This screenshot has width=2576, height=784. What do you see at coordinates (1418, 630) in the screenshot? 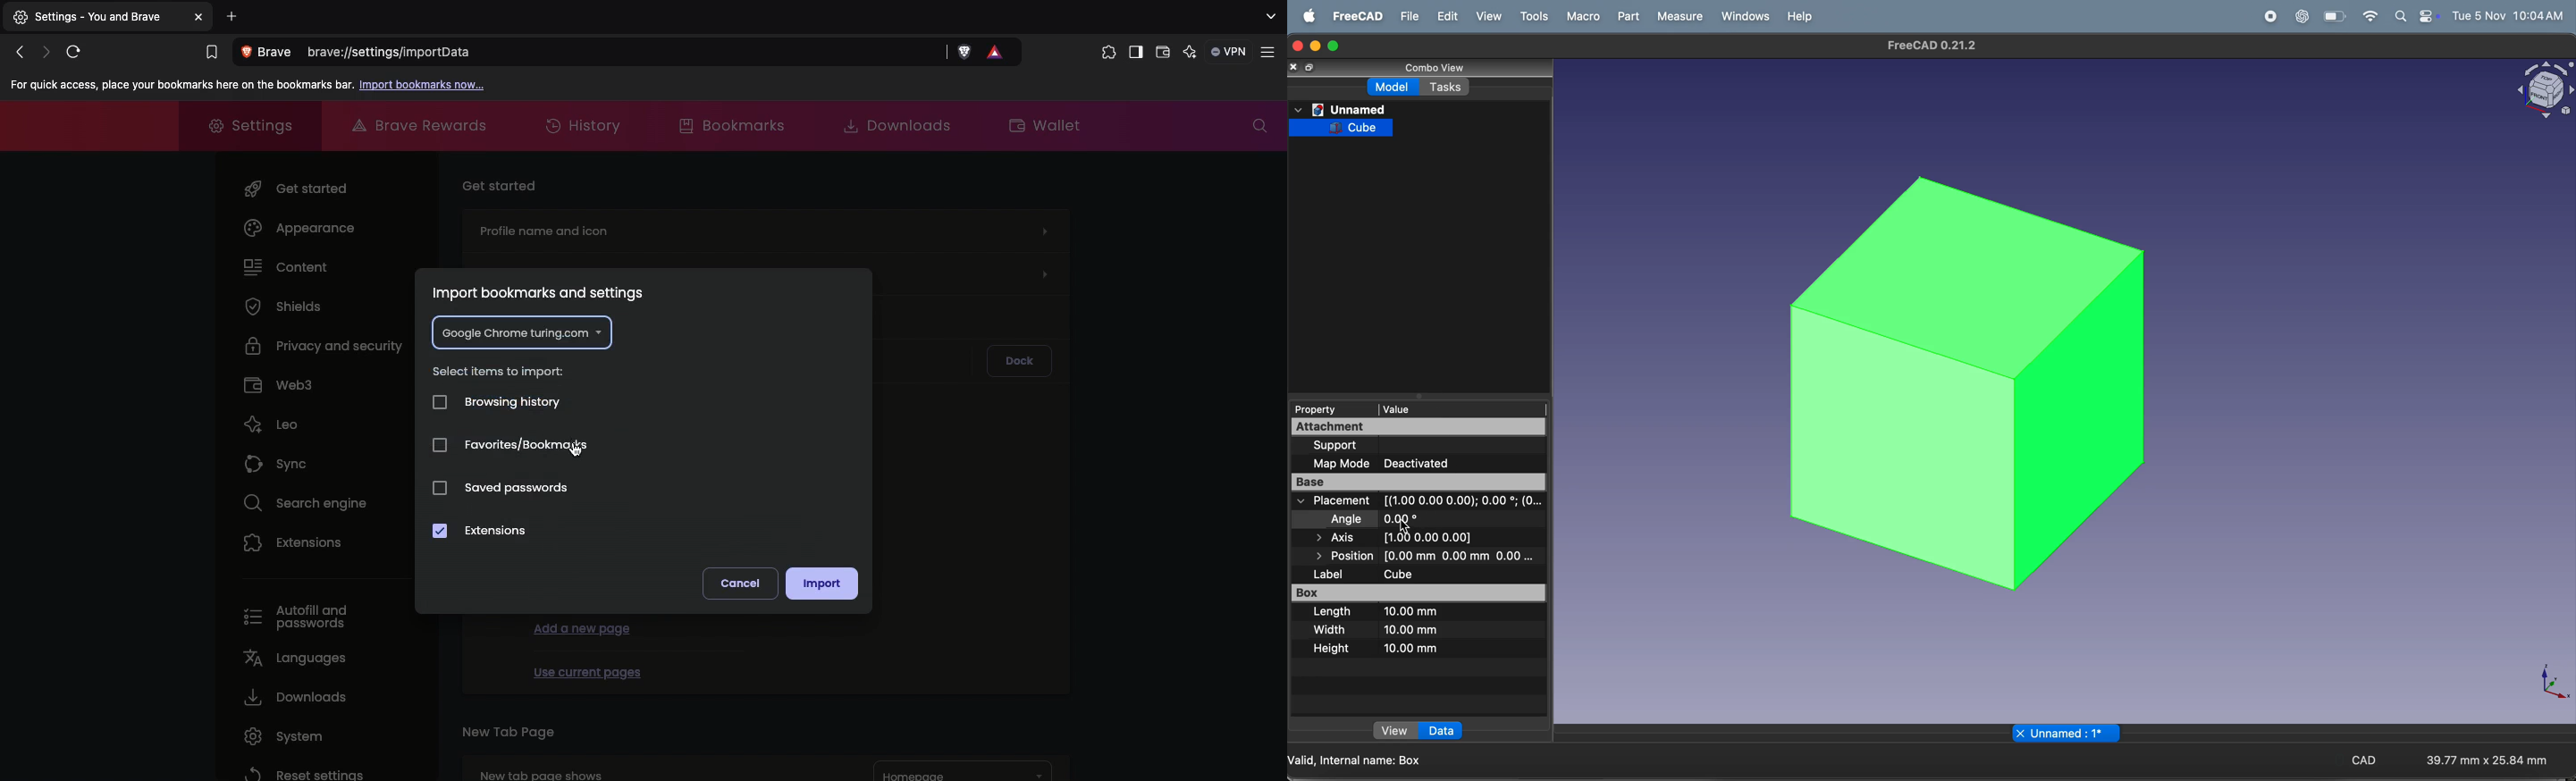
I see `10mm` at bounding box center [1418, 630].